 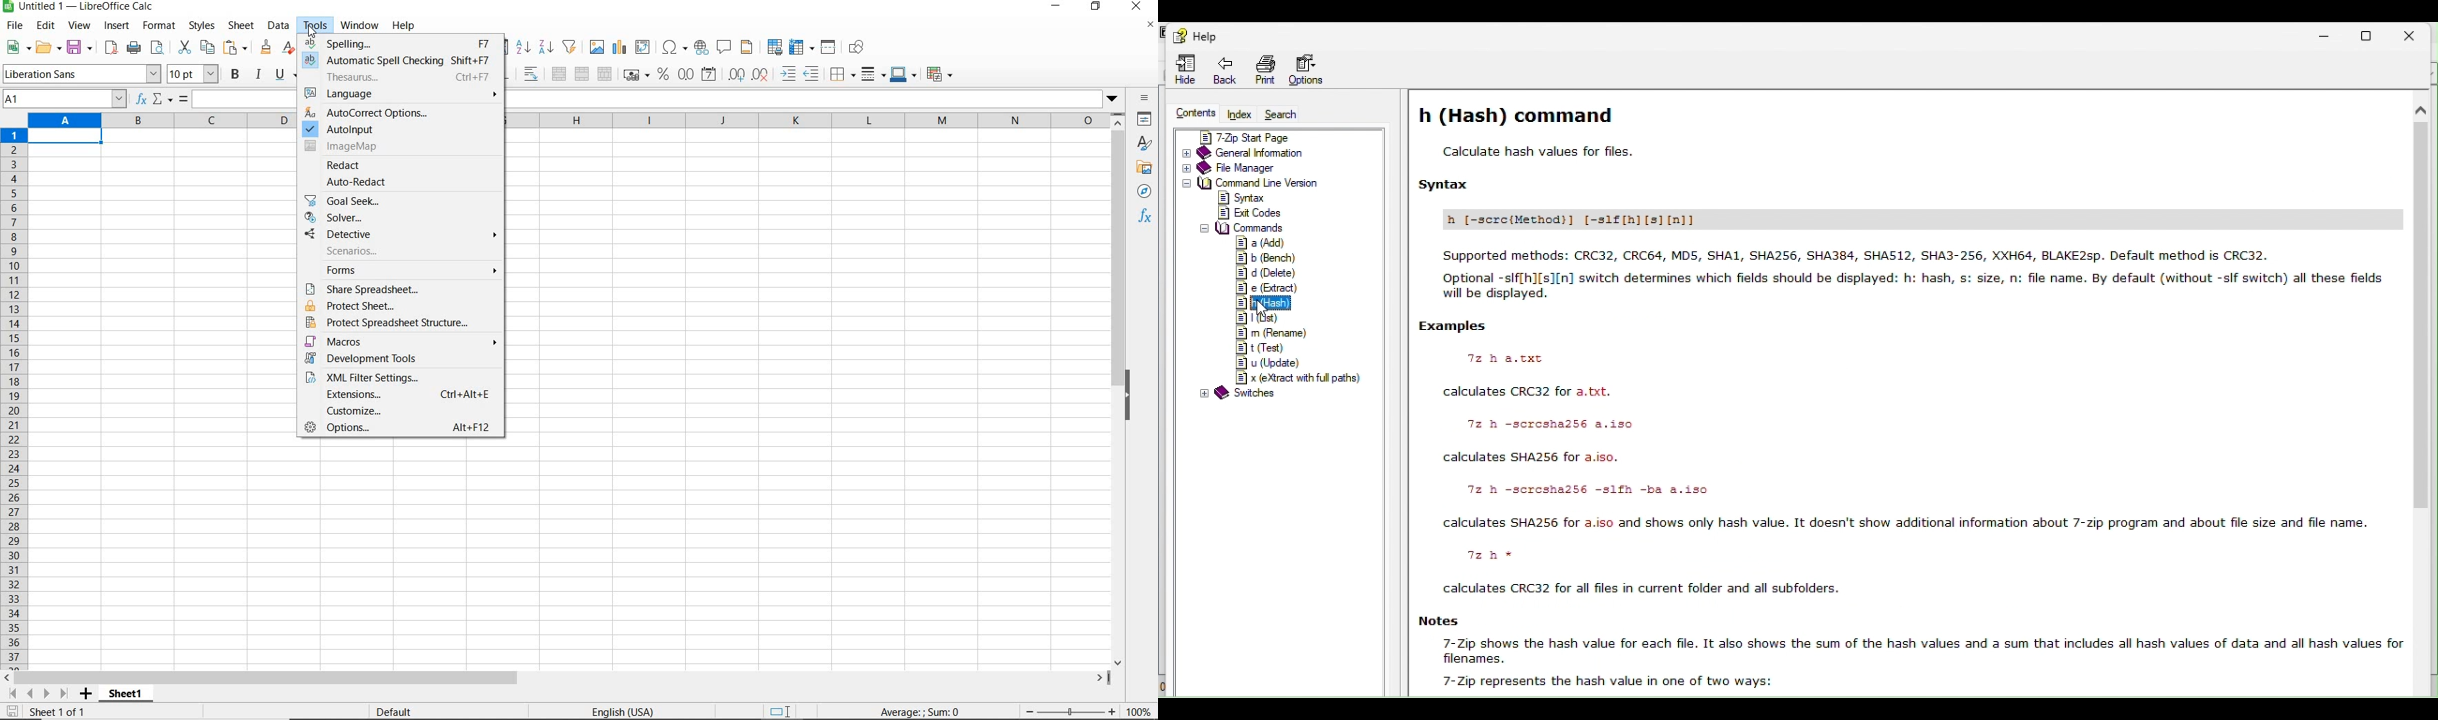 I want to click on zoom level, so click(x=1140, y=711).